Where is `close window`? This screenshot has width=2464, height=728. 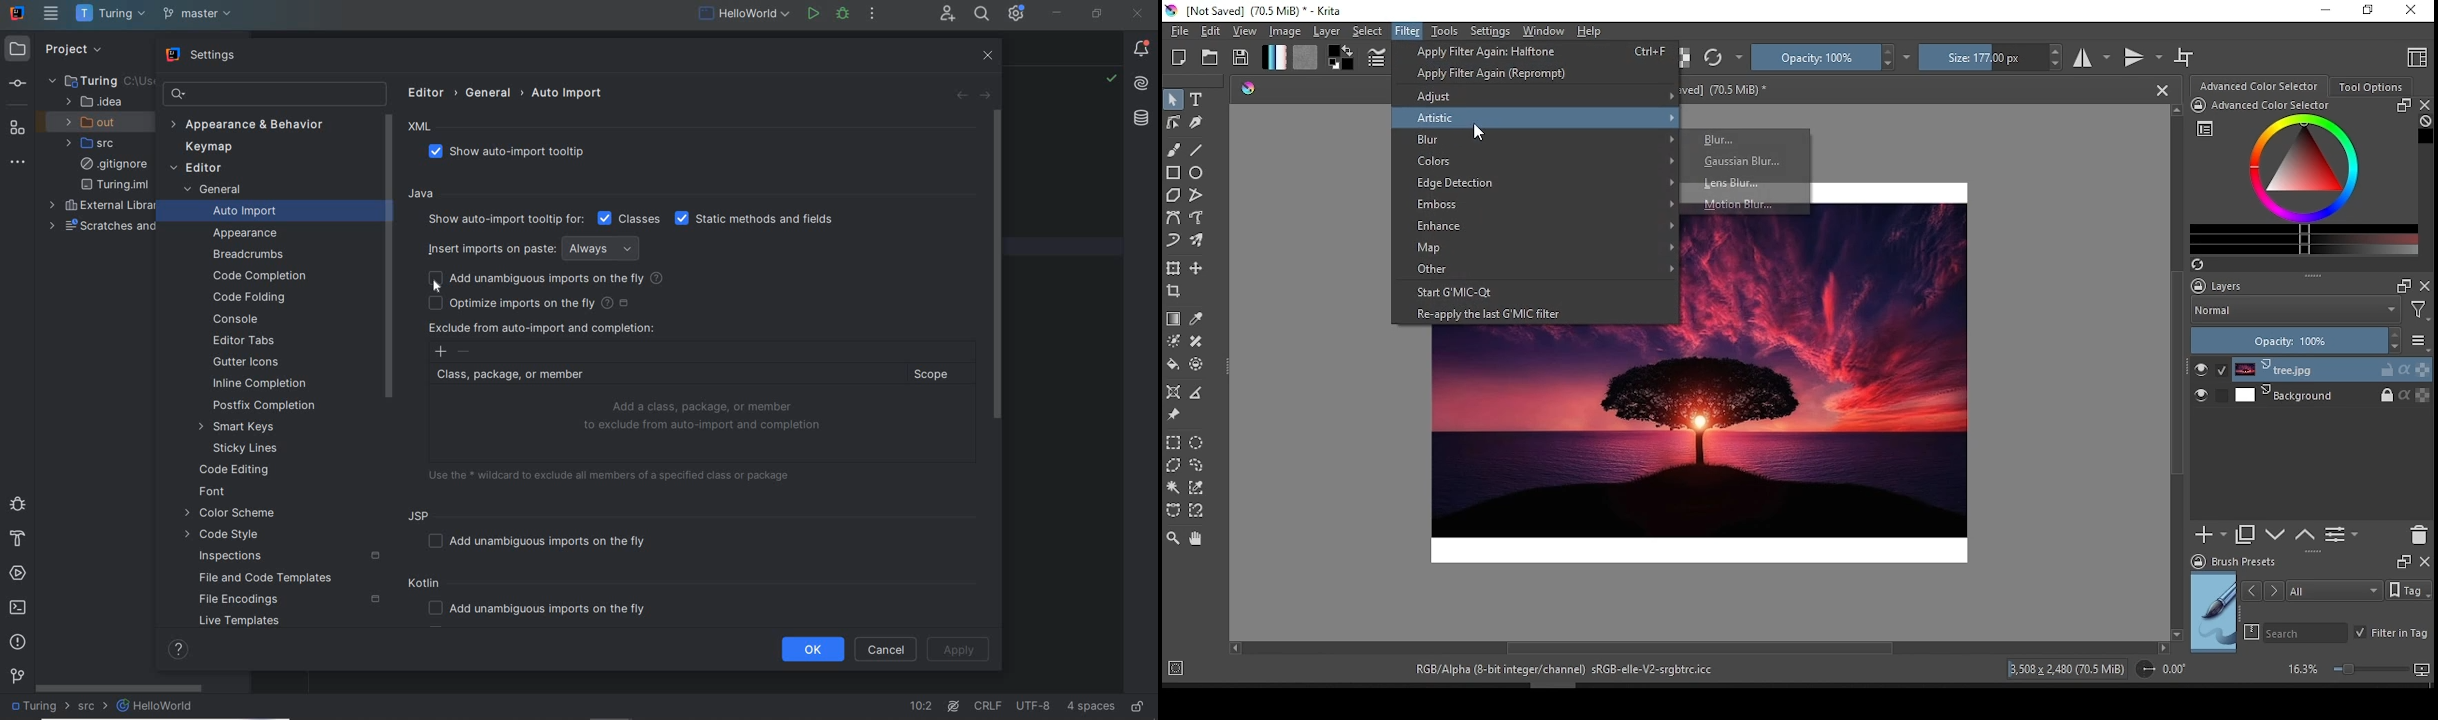
close window is located at coordinates (2409, 12).